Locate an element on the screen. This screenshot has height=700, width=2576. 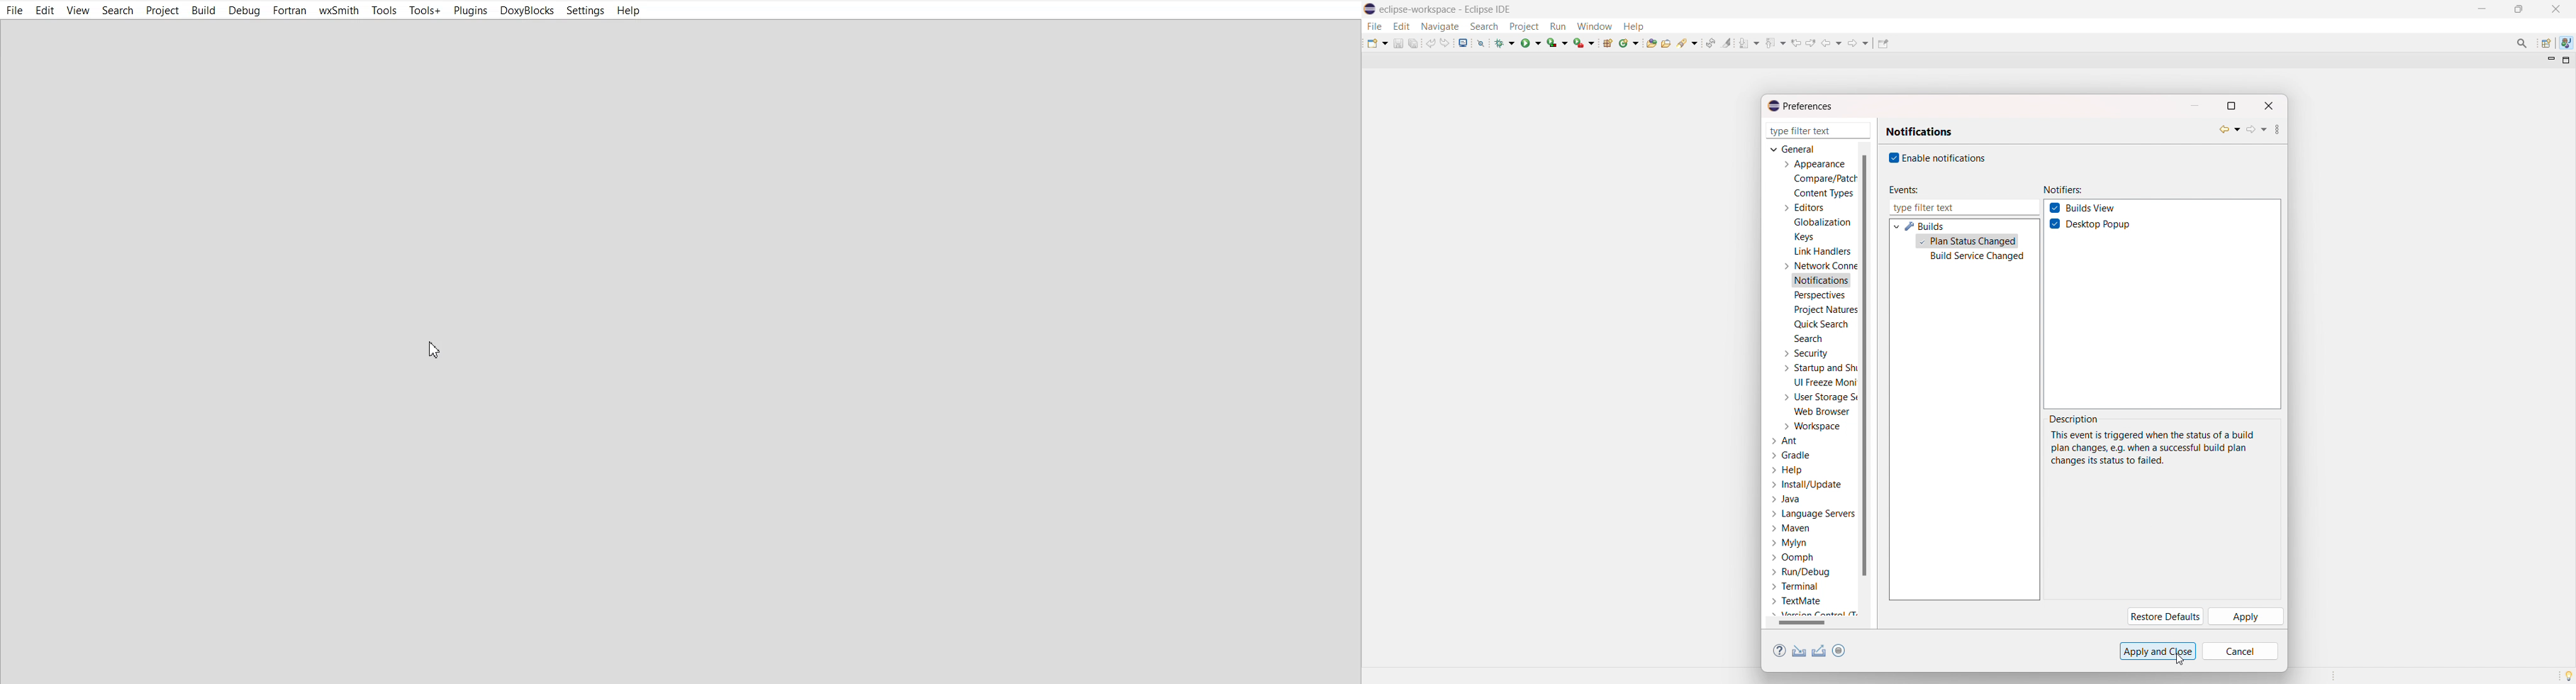
gradle is located at coordinates (1792, 455).